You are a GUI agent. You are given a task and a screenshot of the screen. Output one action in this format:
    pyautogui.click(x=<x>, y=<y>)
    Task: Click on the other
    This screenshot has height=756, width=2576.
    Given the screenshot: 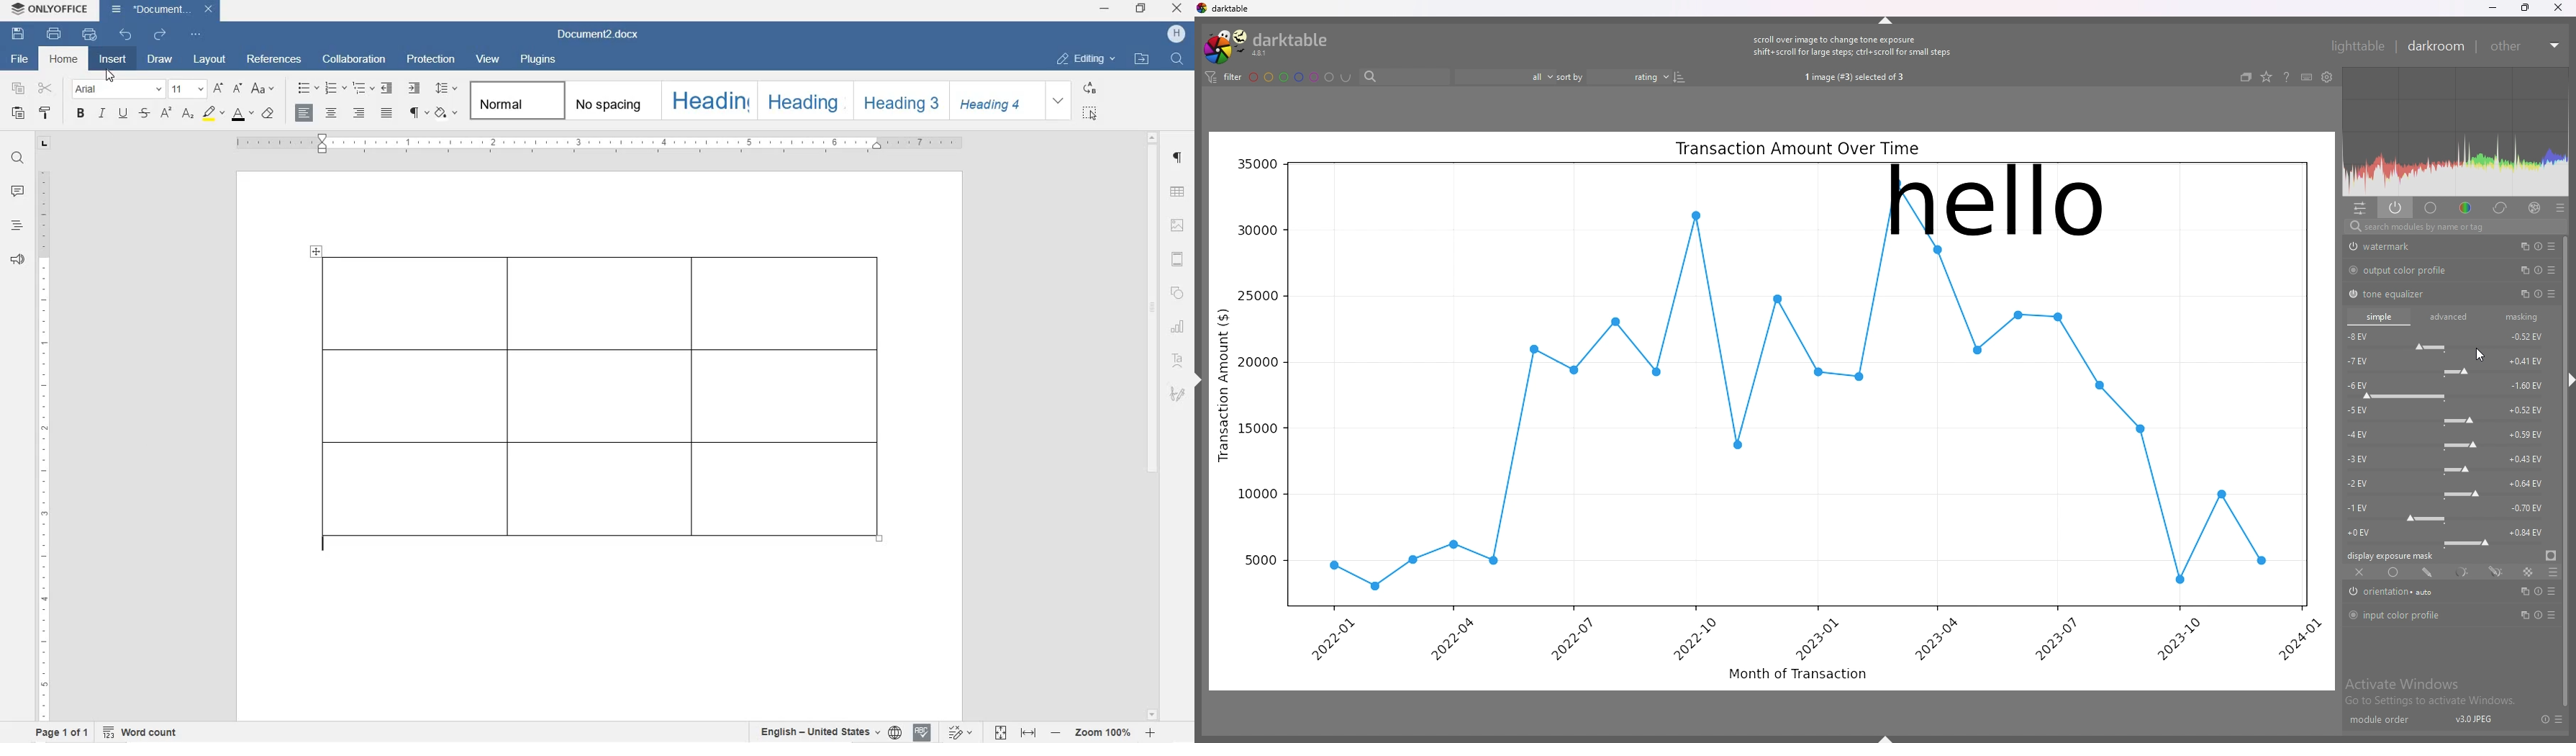 What is the action you would take?
    pyautogui.click(x=2511, y=47)
    